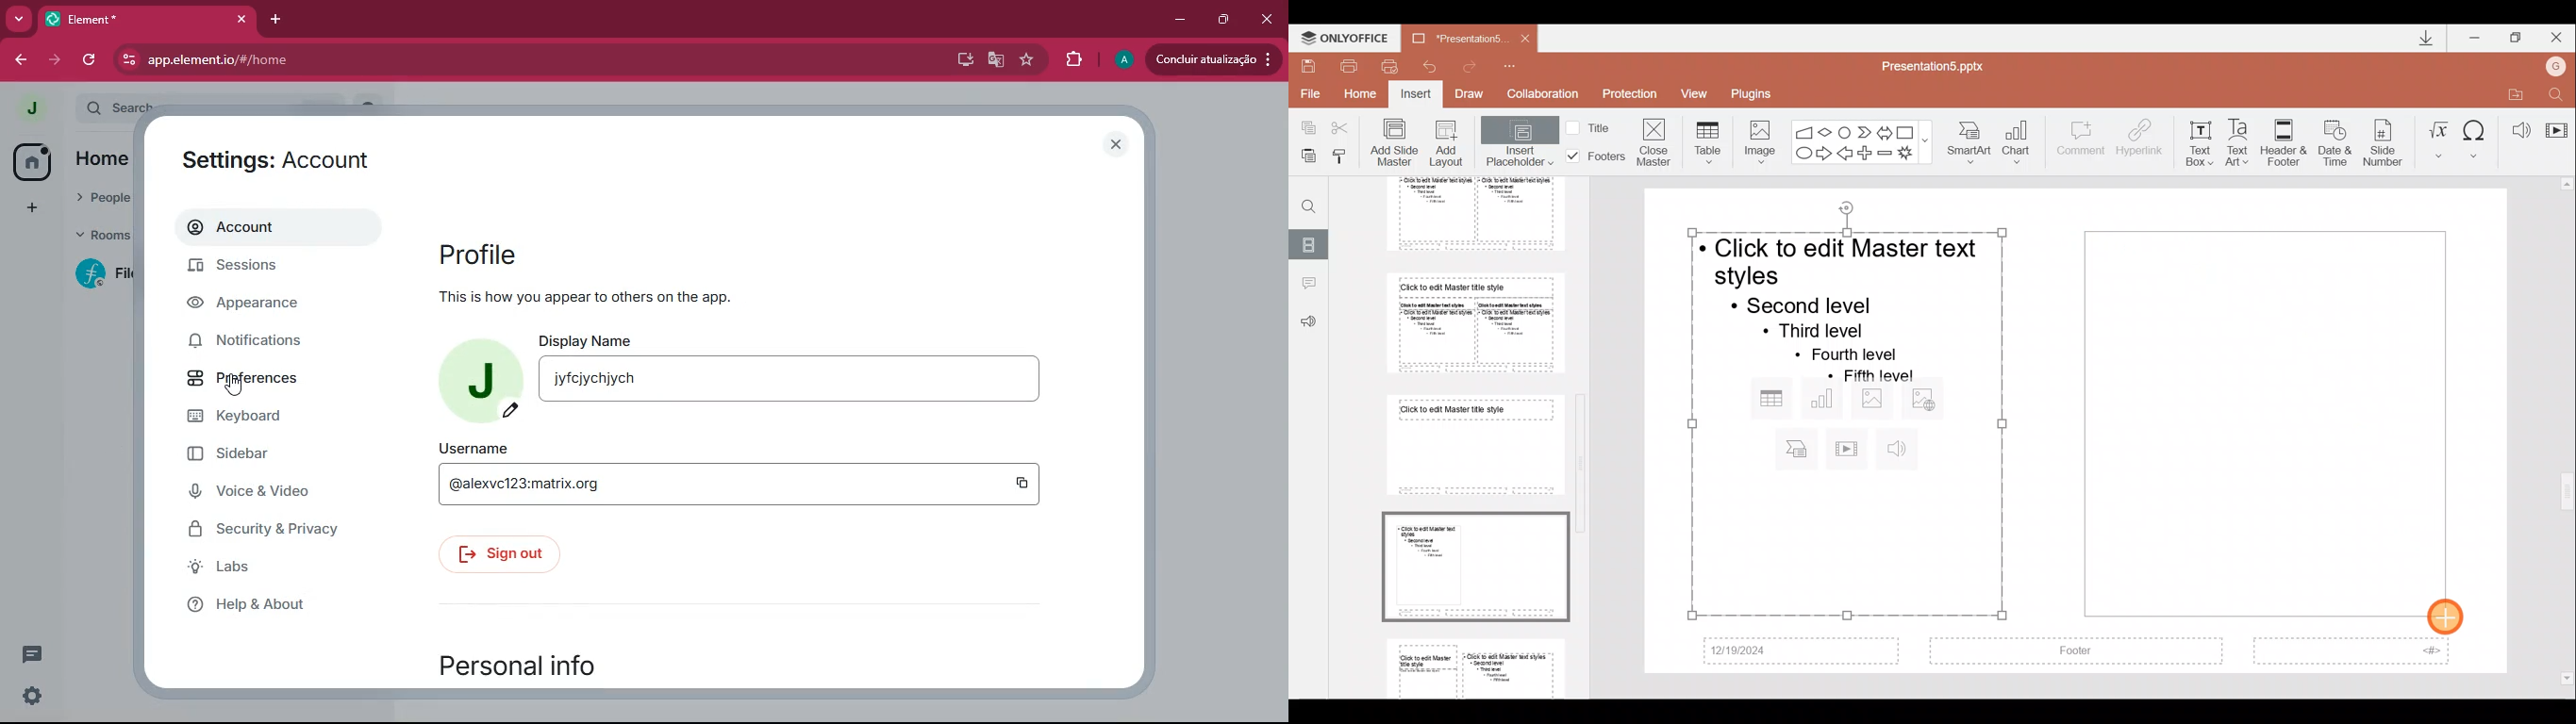 The height and width of the screenshot is (728, 2576). What do you see at coordinates (93, 60) in the screenshot?
I see `refresh` at bounding box center [93, 60].